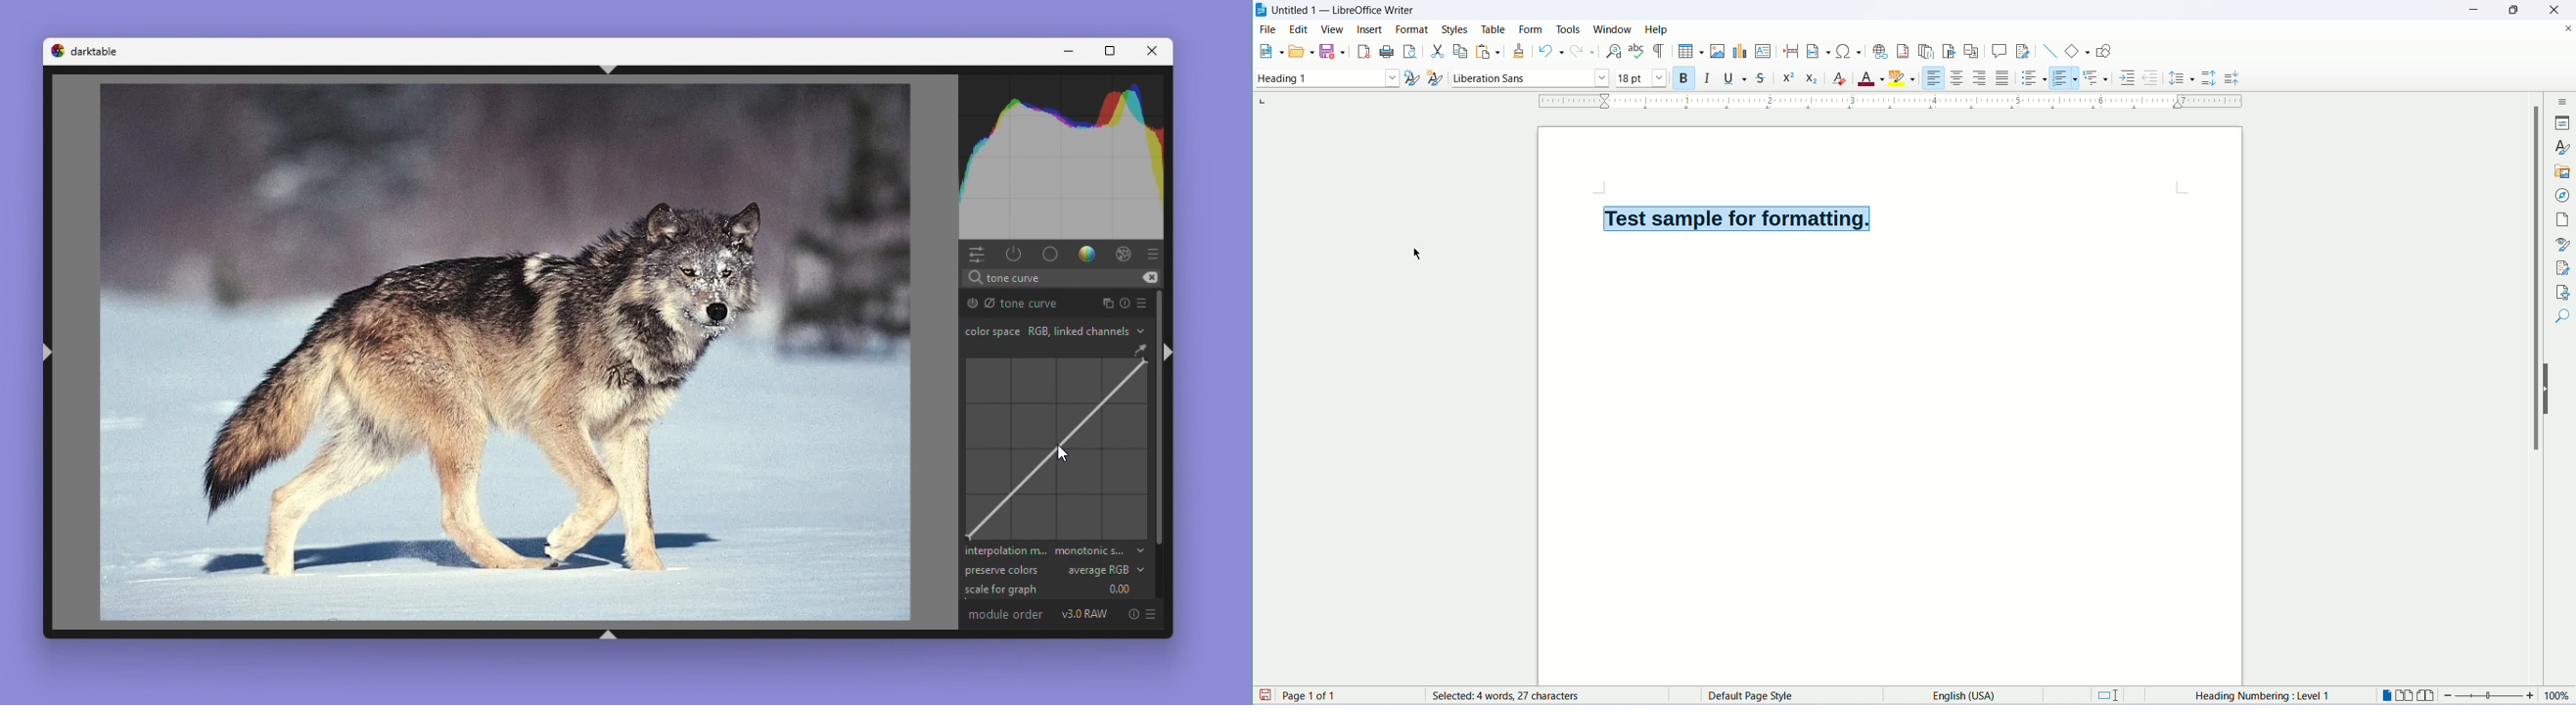 The width and height of the screenshot is (2576, 728). Describe the element at coordinates (1613, 29) in the screenshot. I see `window` at that location.